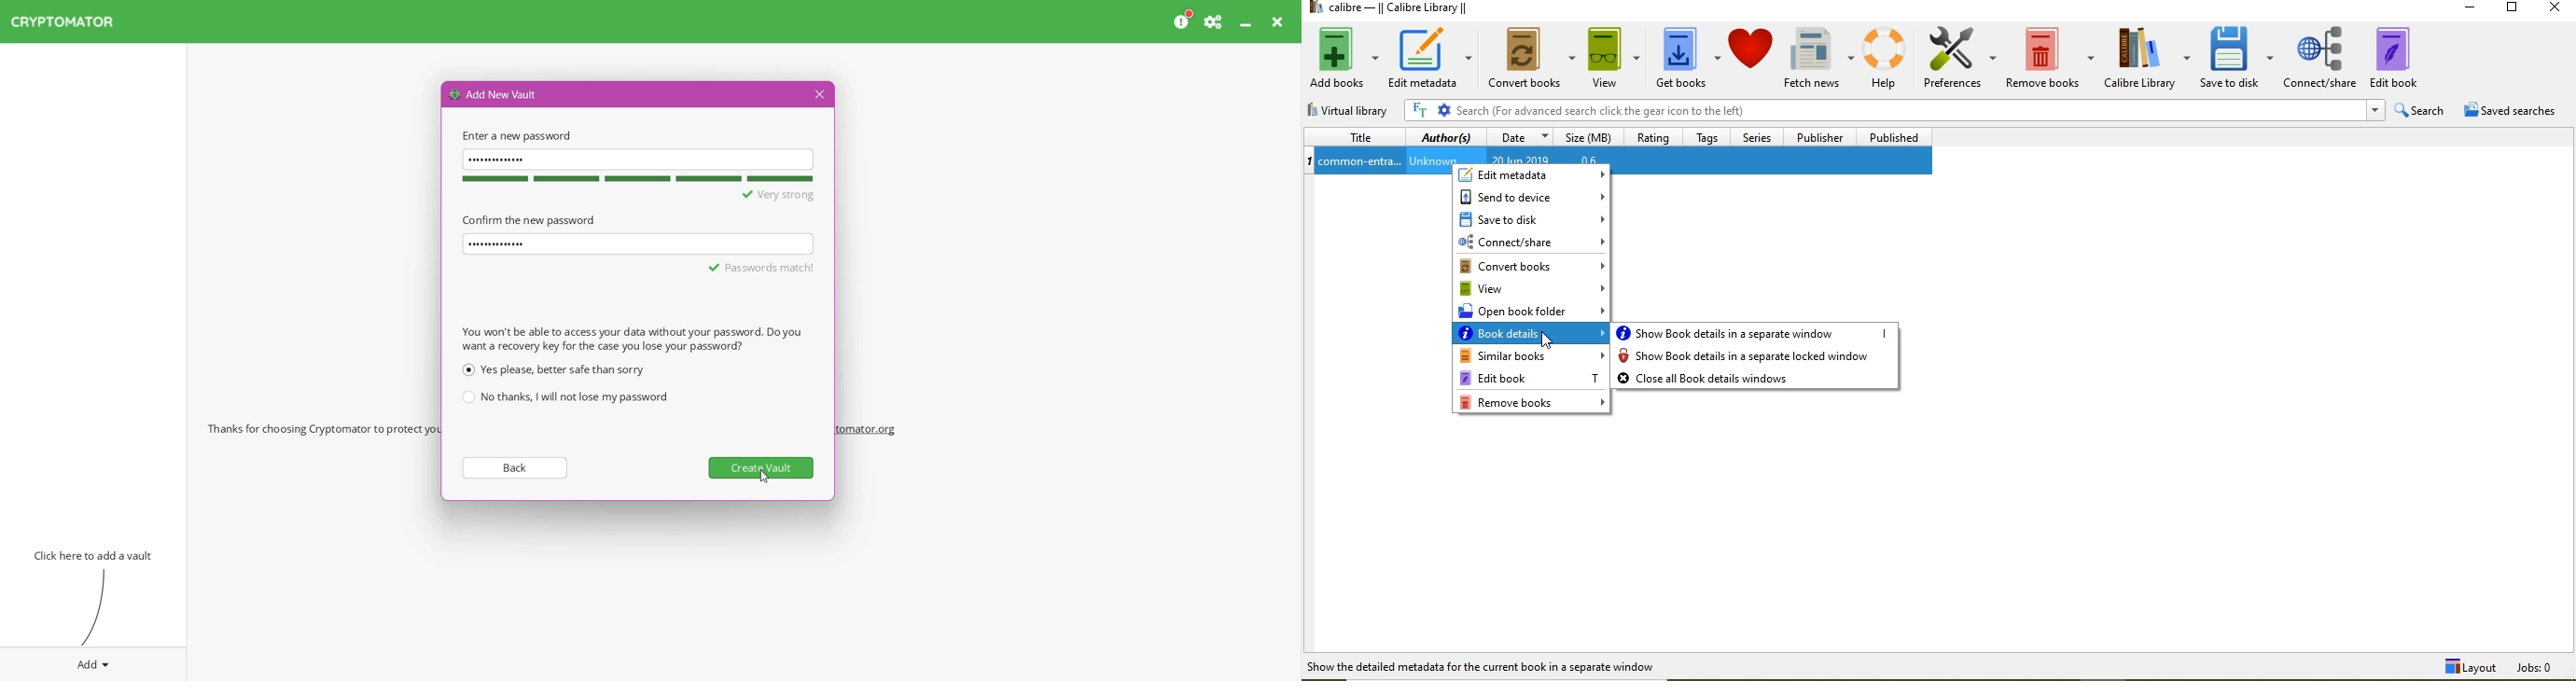 This screenshot has height=700, width=2576. What do you see at coordinates (1688, 57) in the screenshot?
I see `get books` at bounding box center [1688, 57].